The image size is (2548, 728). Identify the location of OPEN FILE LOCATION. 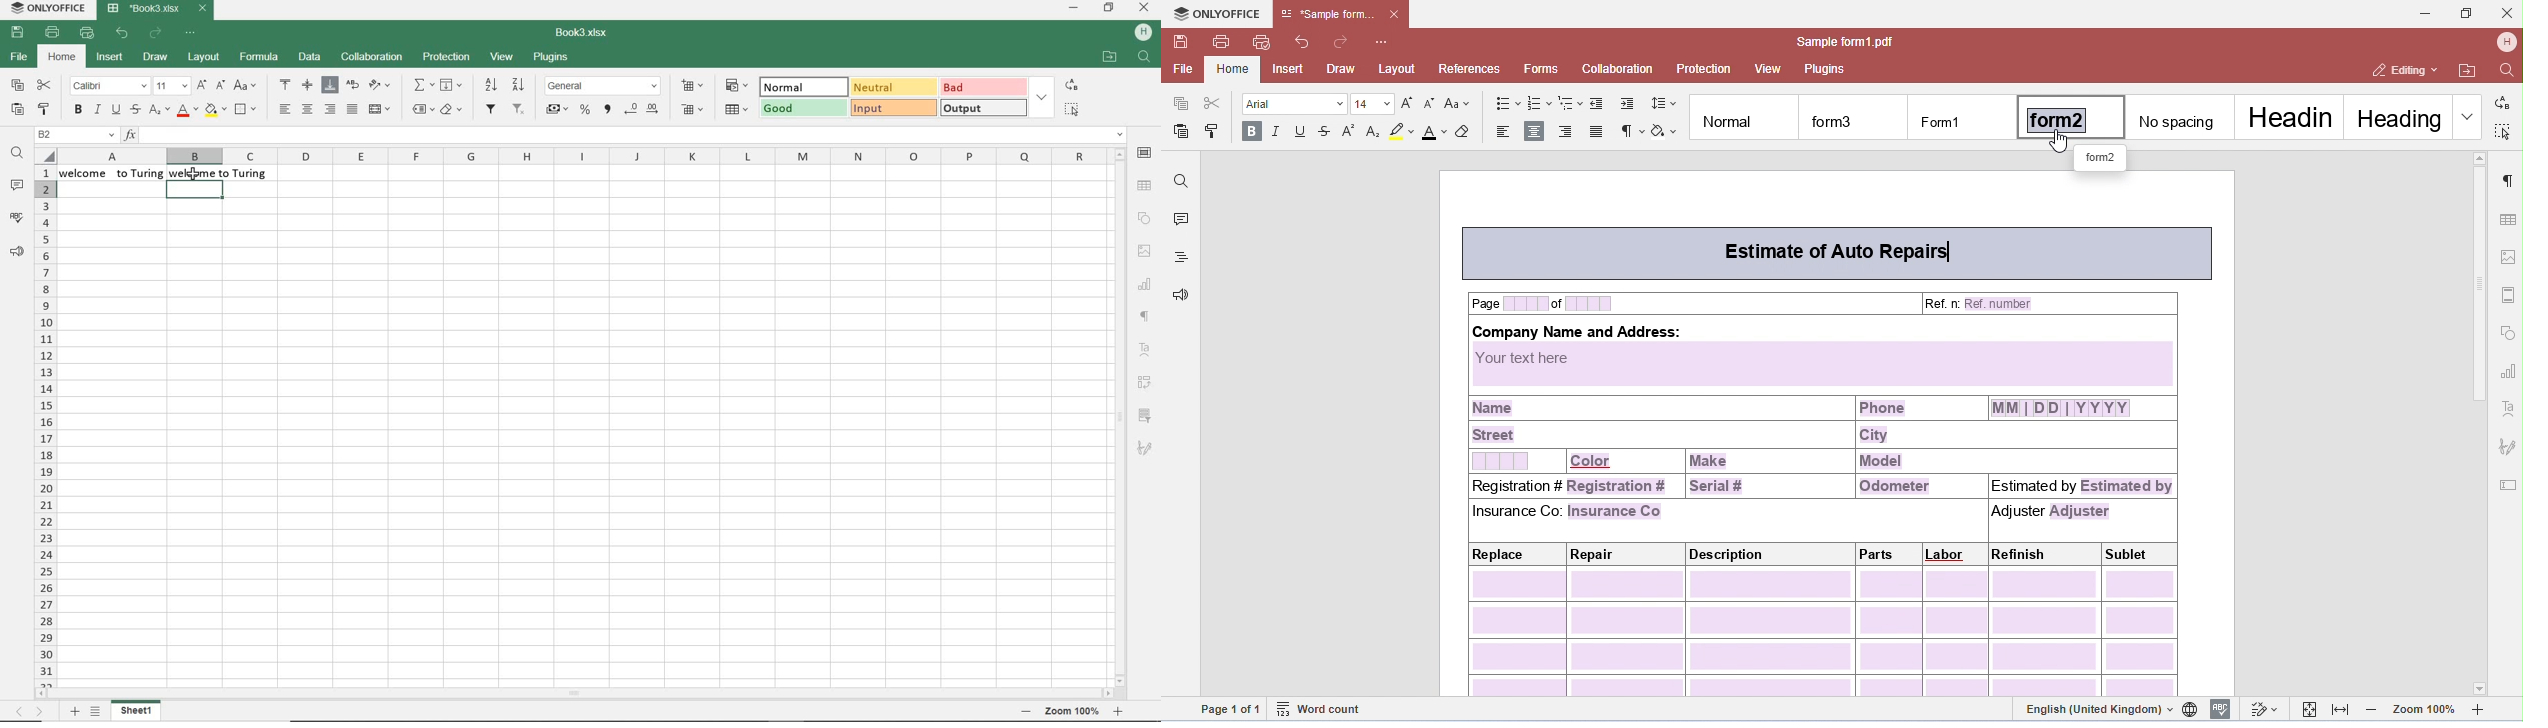
(1111, 56).